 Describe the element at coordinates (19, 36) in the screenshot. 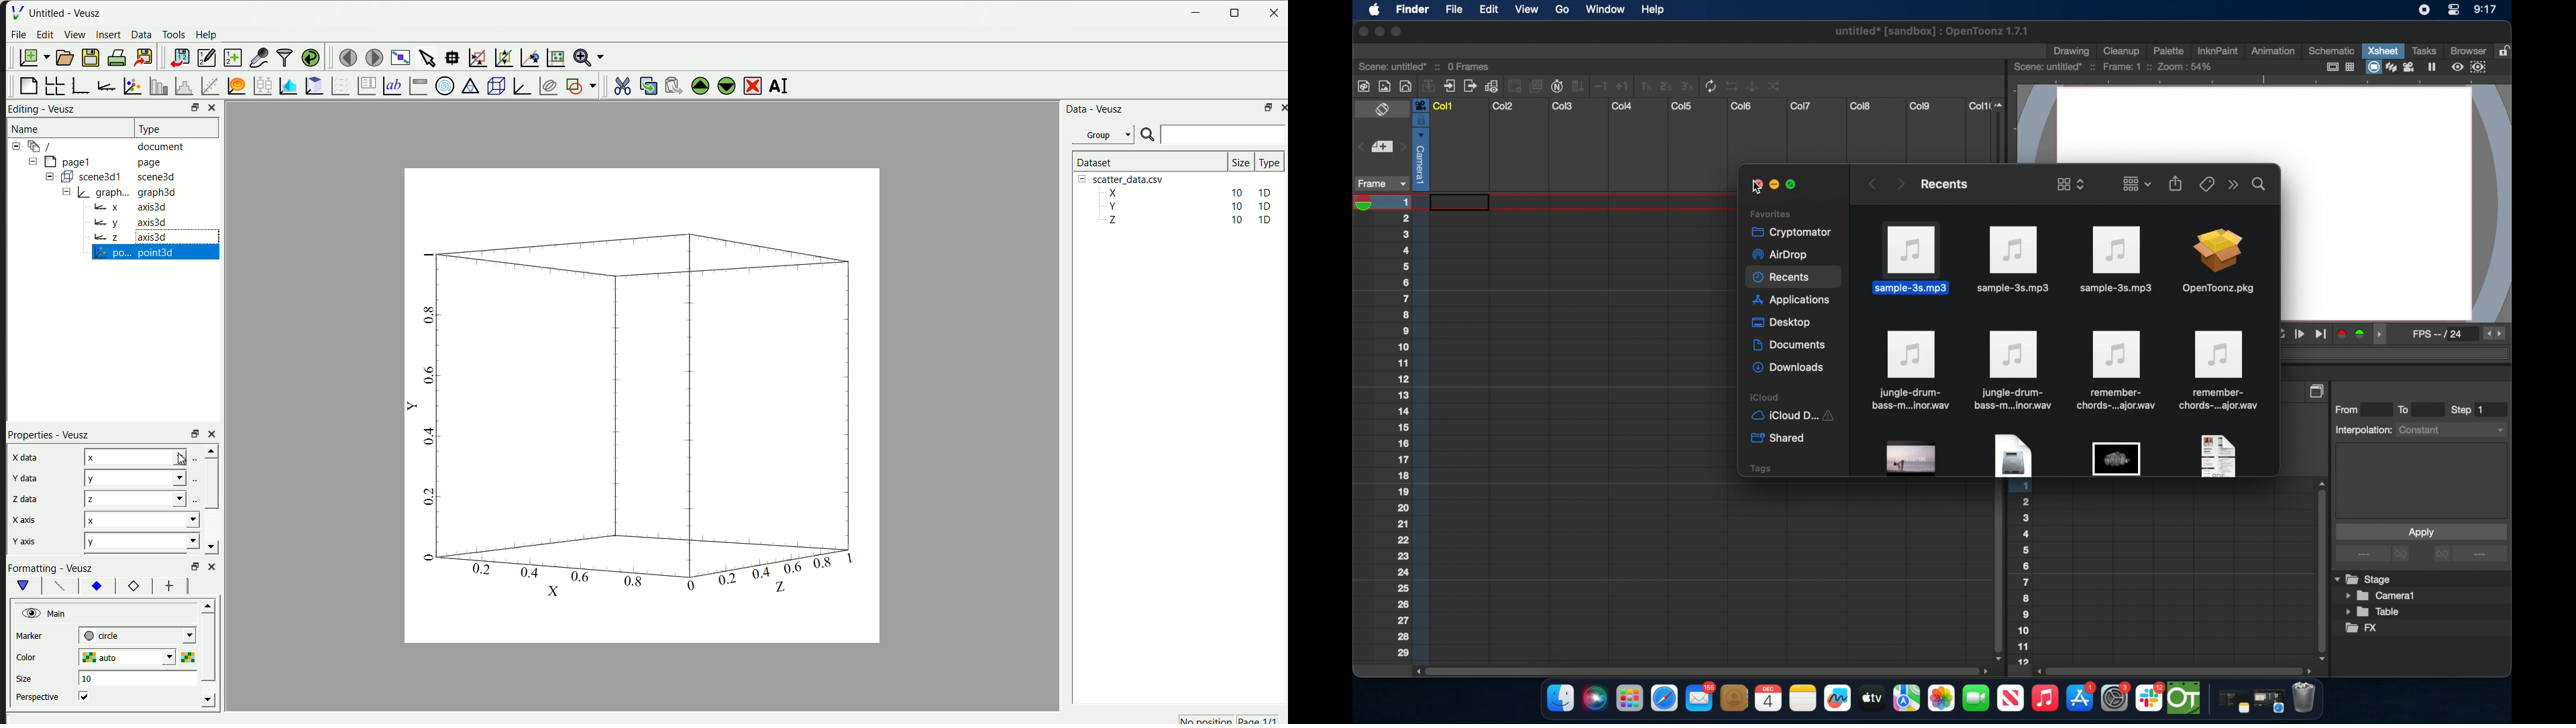

I see `File` at that location.